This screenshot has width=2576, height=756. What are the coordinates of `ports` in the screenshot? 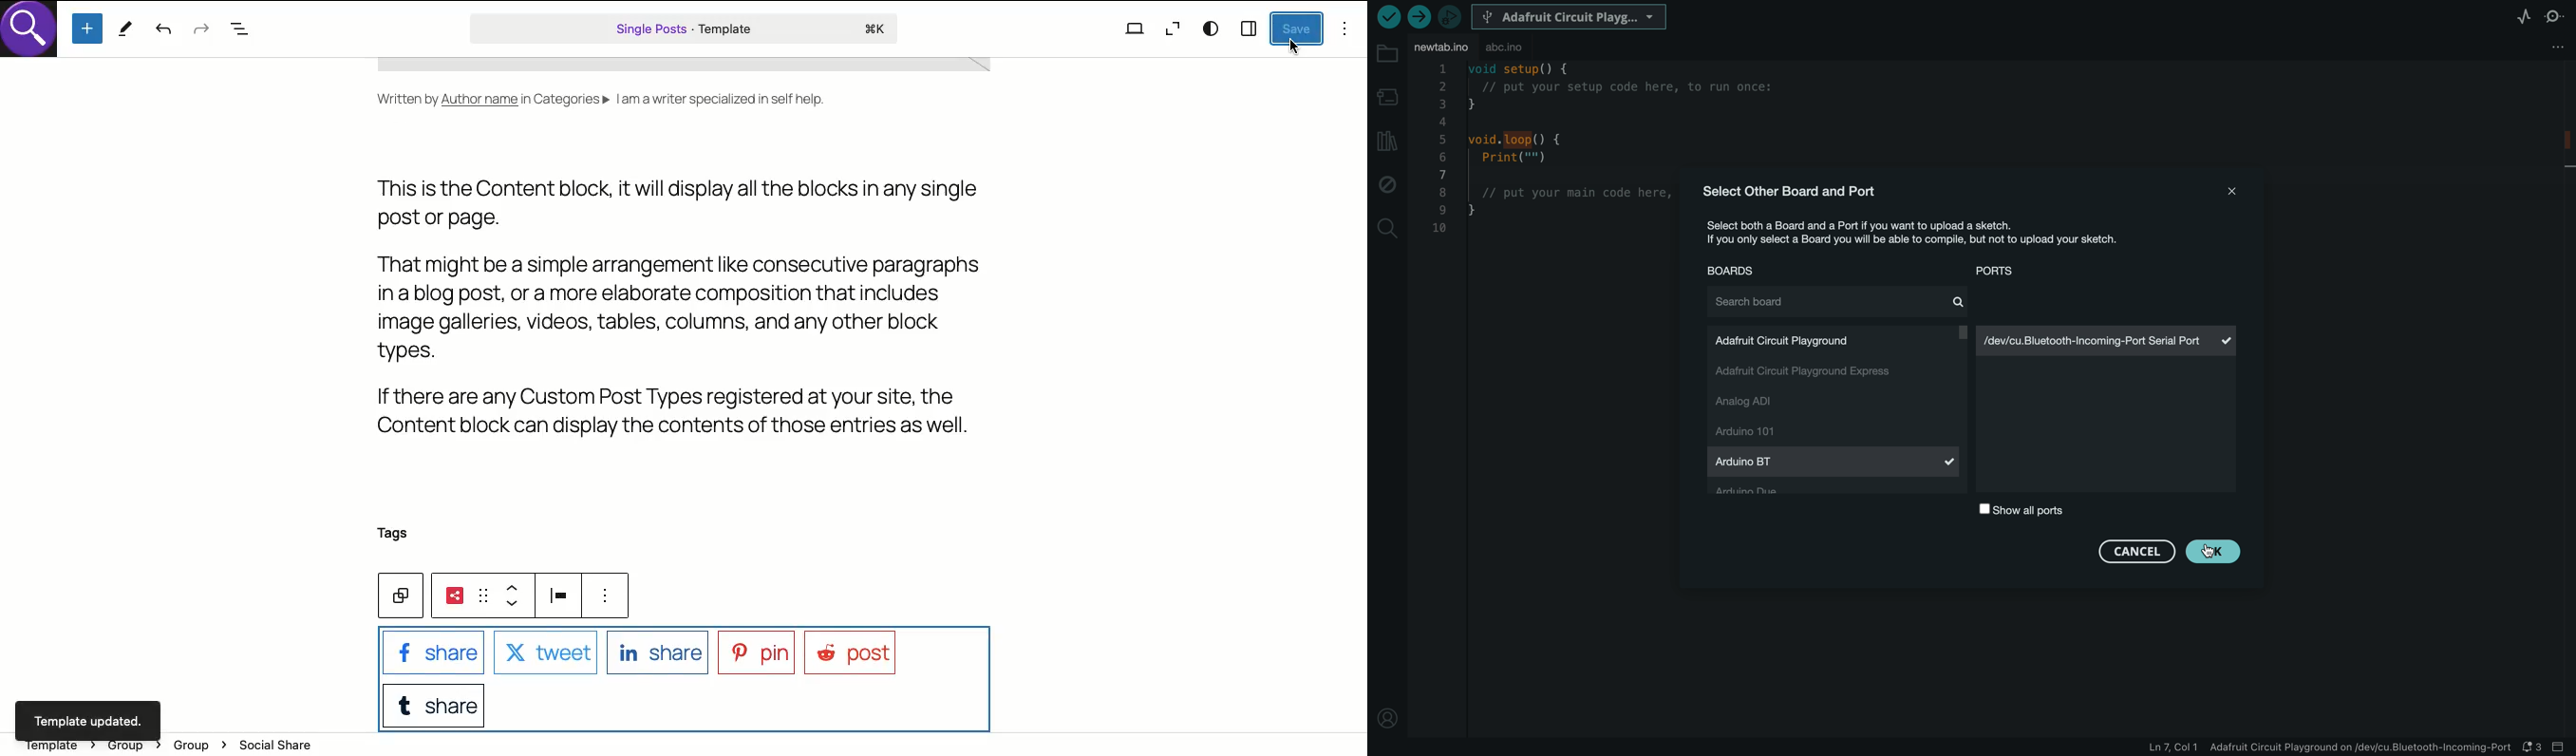 It's located at (1999, 272).